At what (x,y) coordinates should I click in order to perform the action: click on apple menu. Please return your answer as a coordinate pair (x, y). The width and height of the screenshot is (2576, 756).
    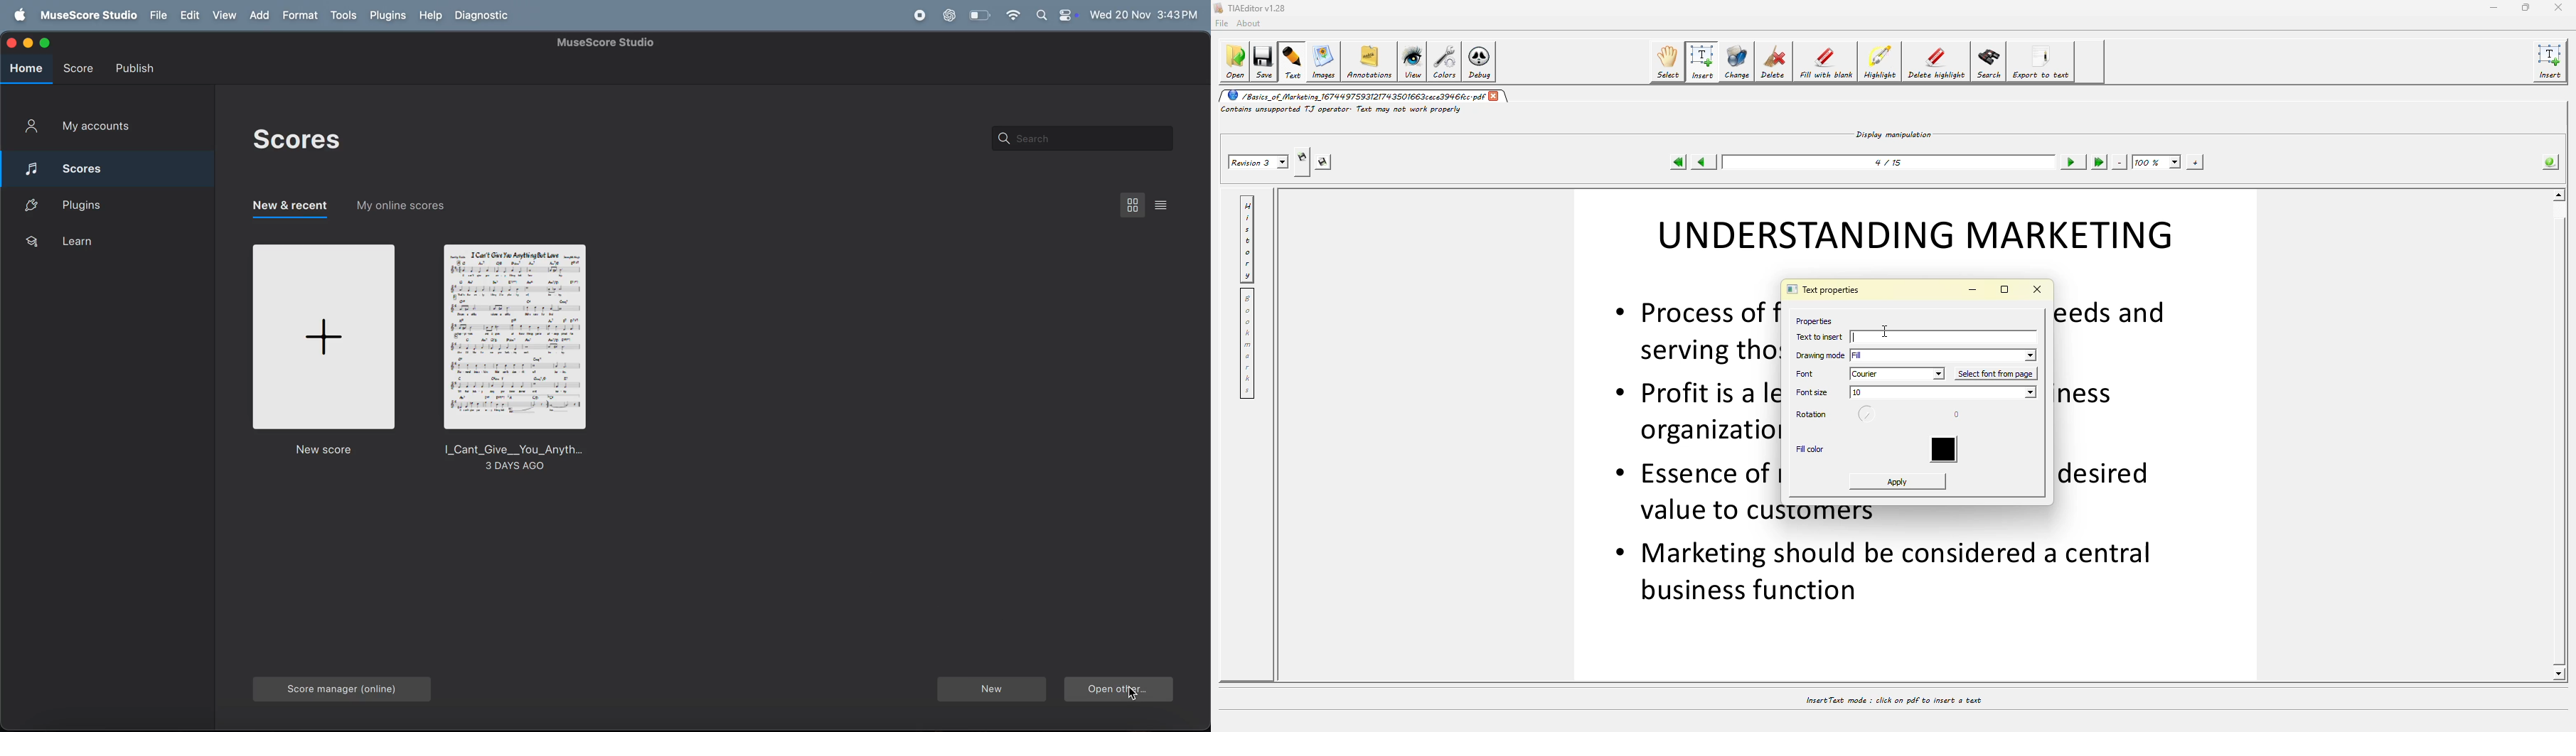
    Looking at the image, I should click on (19, 14).